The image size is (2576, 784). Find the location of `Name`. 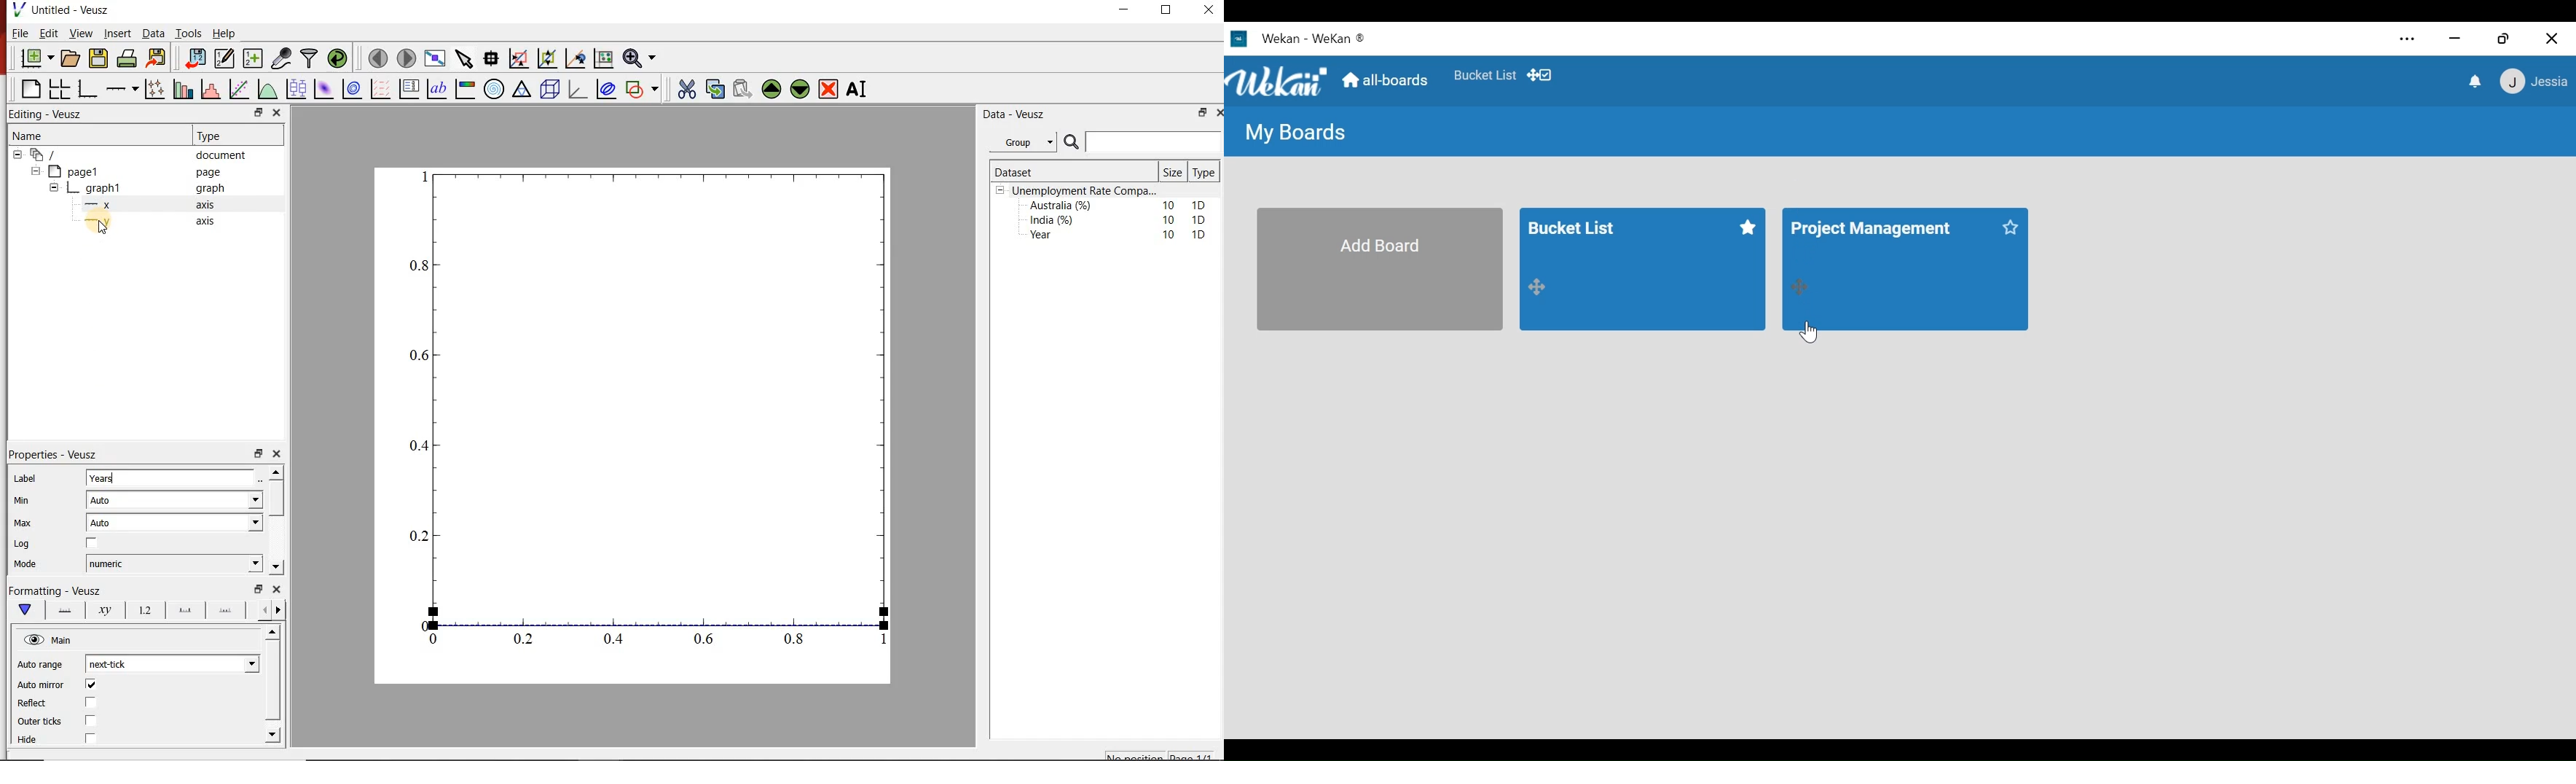

Name is located at coordinates (92, 134).